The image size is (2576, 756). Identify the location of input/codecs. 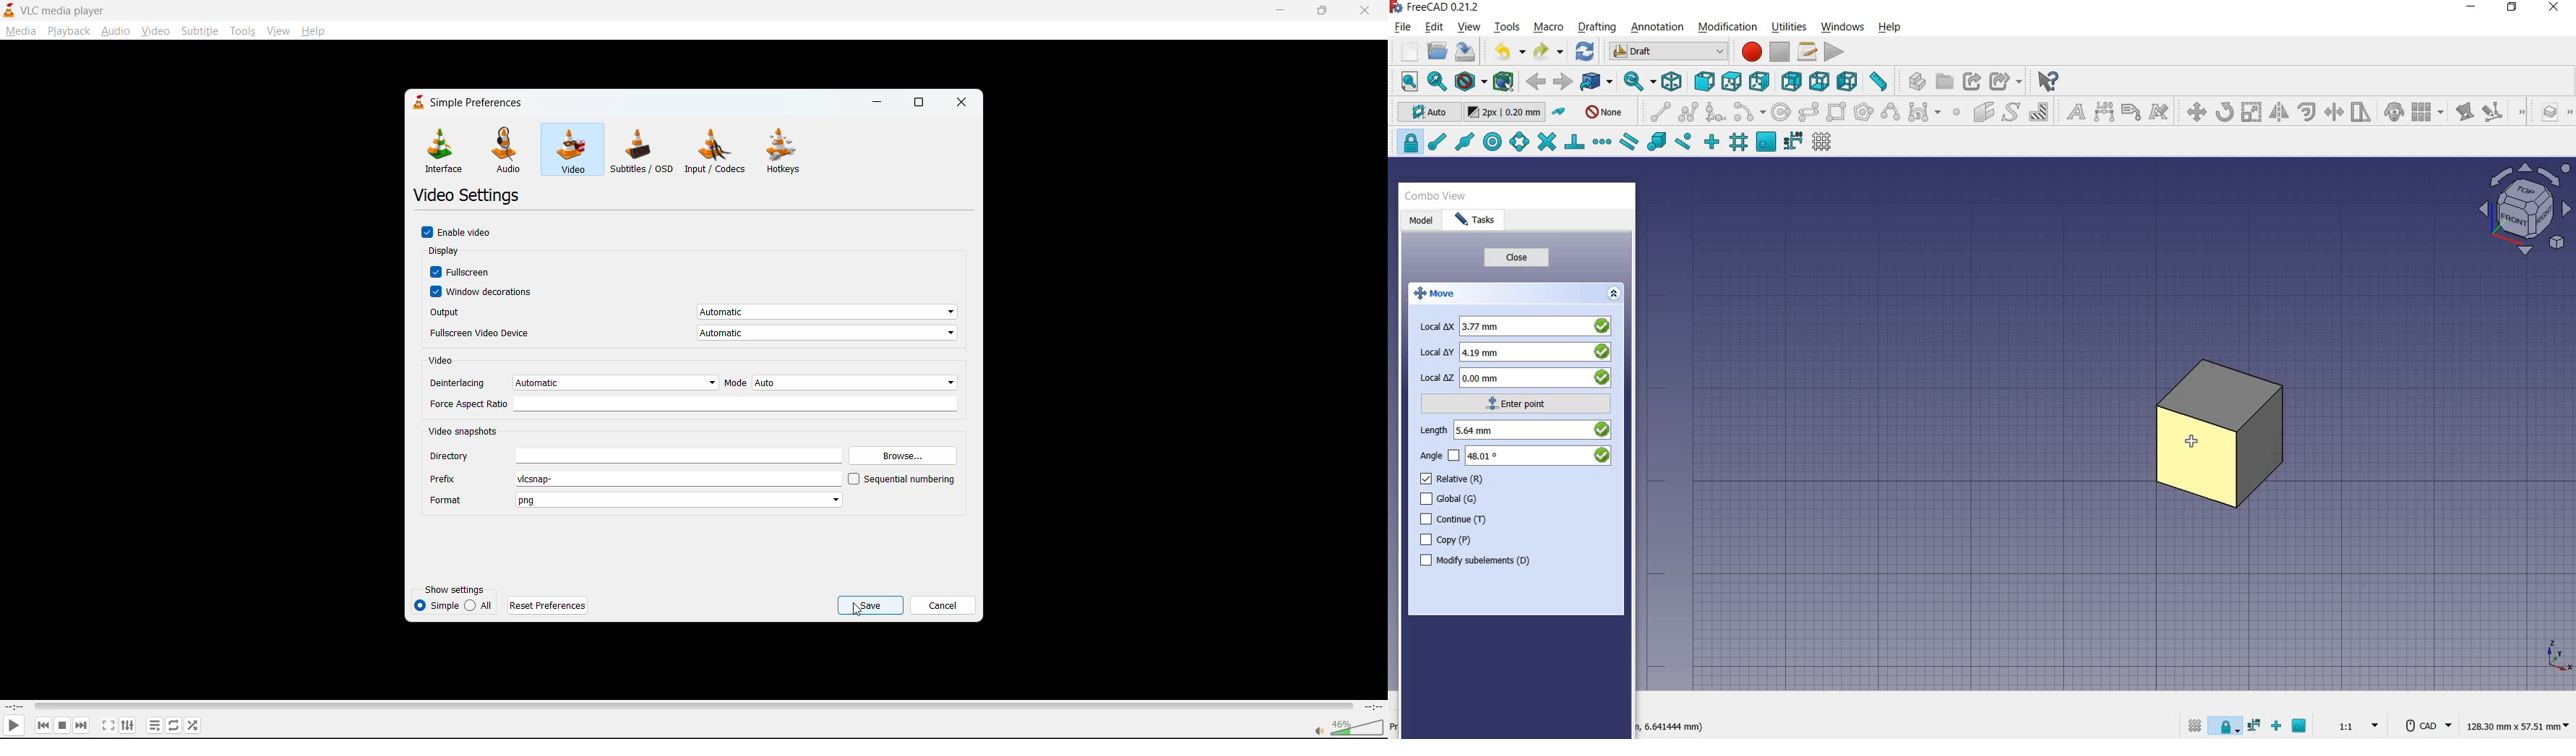
(717, 151).